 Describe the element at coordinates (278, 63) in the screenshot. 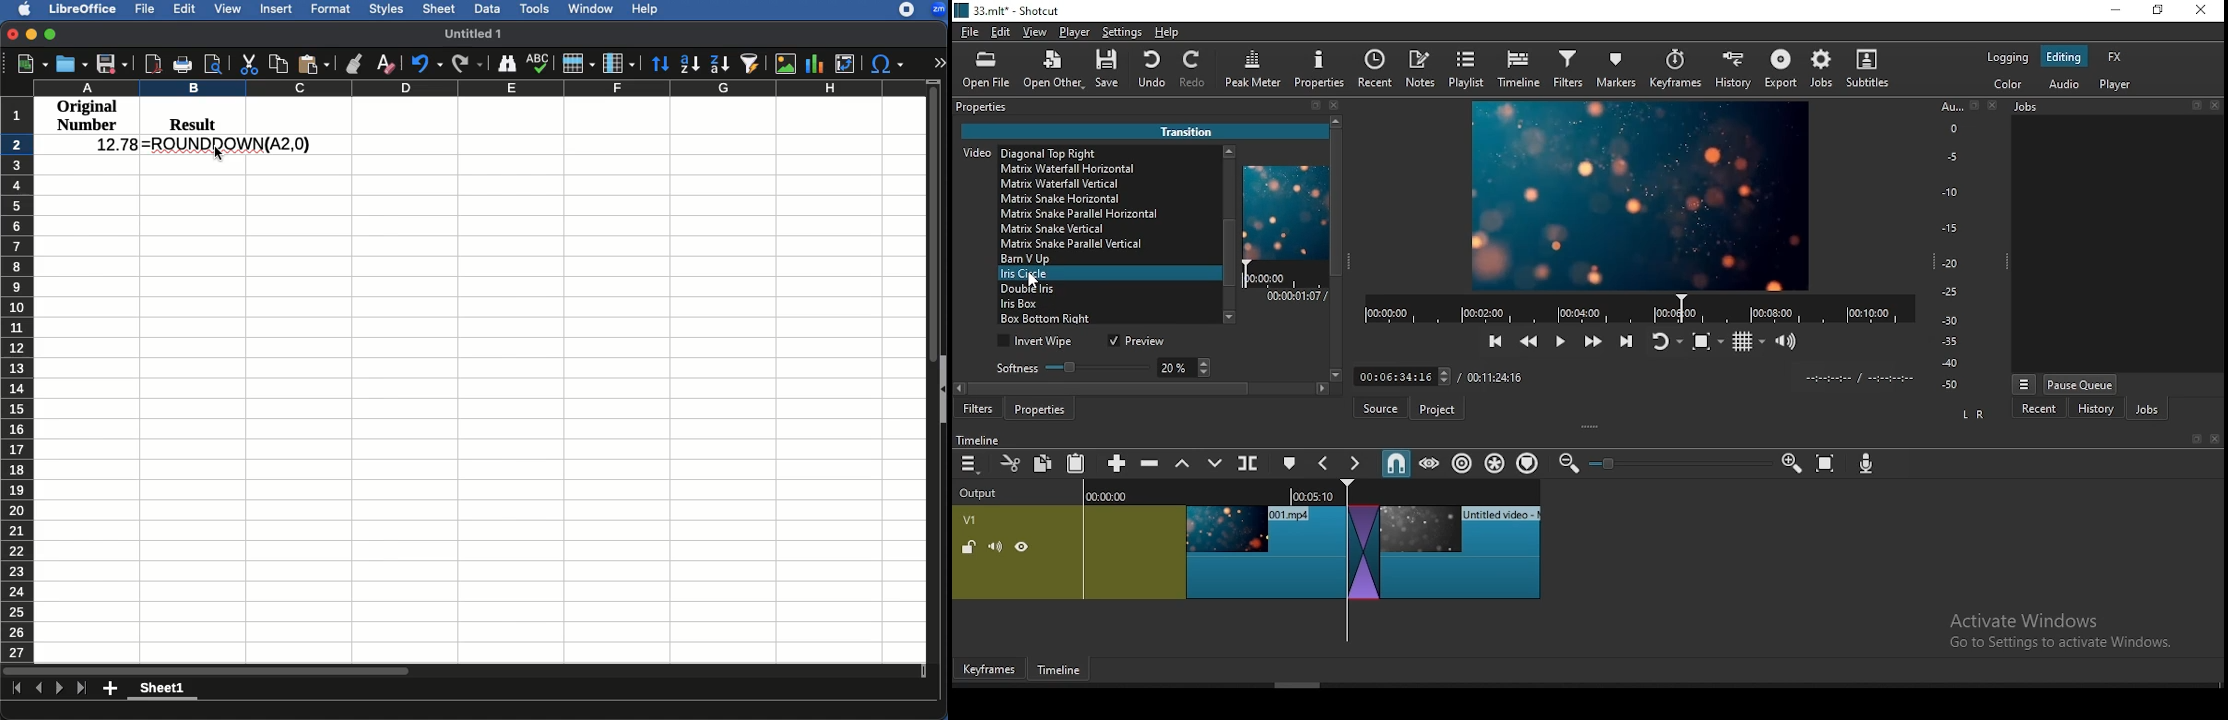

I see `Copy` at that location.